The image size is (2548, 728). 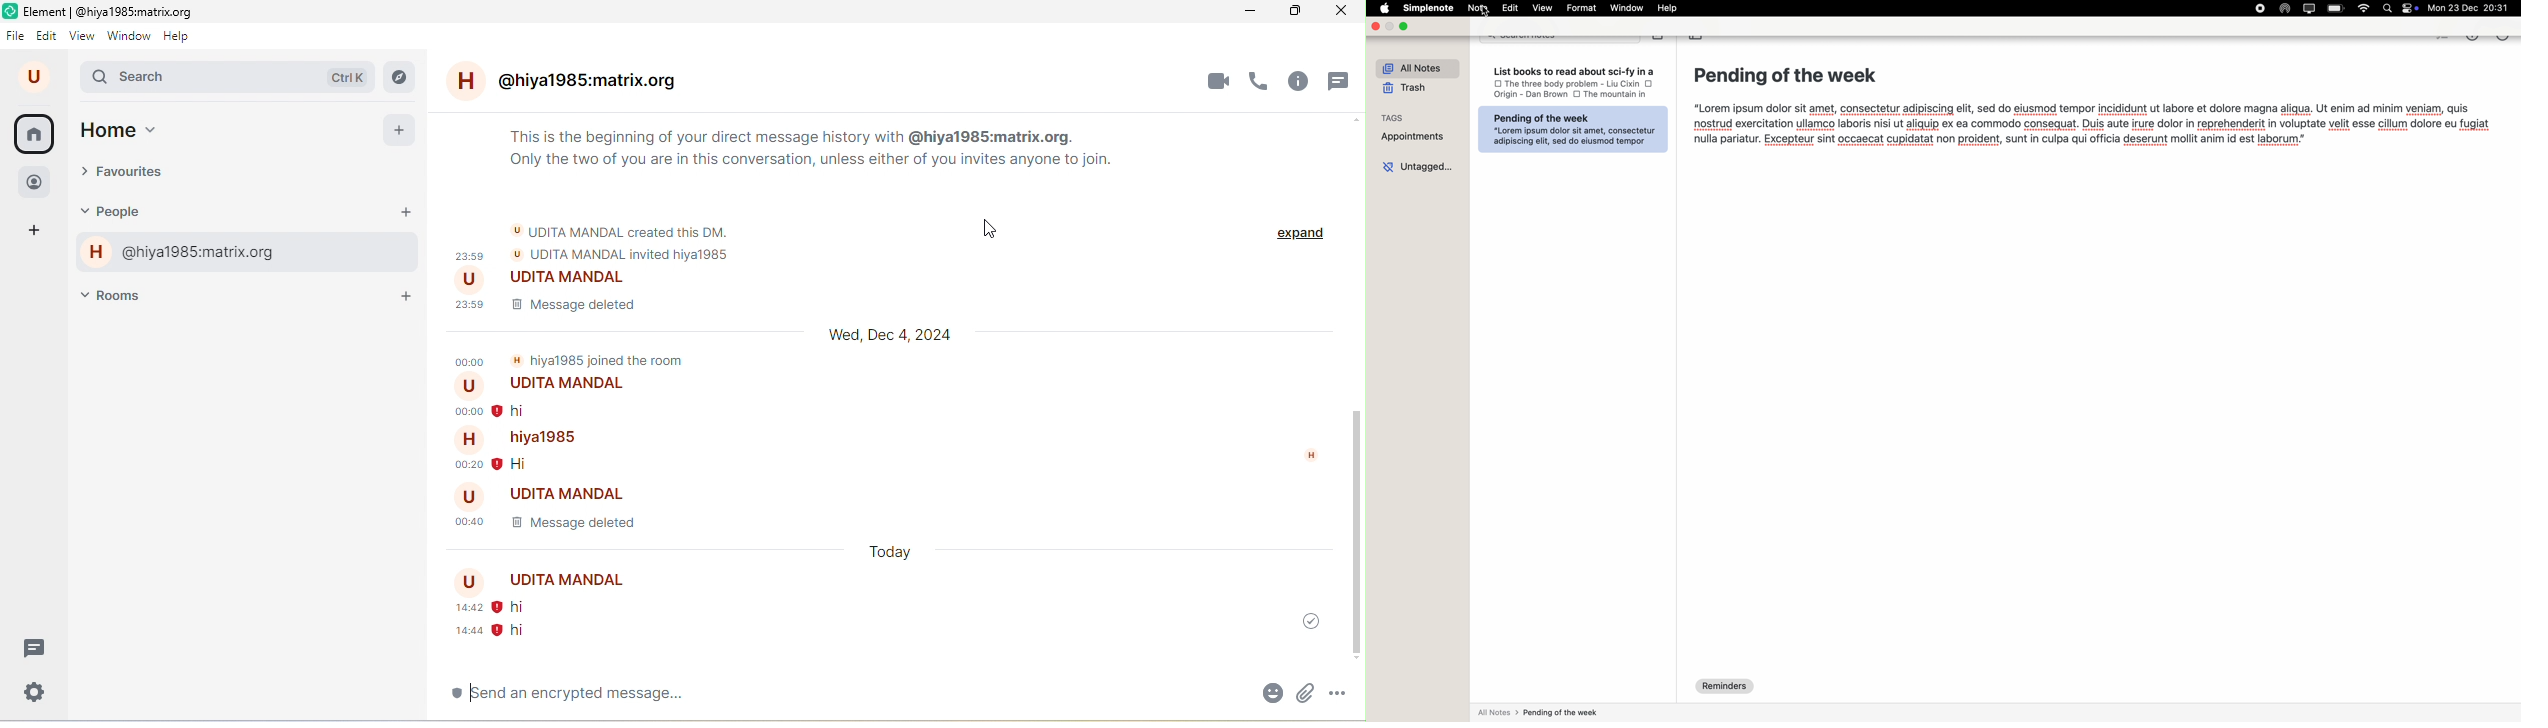 What do you see at coordinates (182, 36) in the screenshot?
I see `help` at bounding box center [182, 36].